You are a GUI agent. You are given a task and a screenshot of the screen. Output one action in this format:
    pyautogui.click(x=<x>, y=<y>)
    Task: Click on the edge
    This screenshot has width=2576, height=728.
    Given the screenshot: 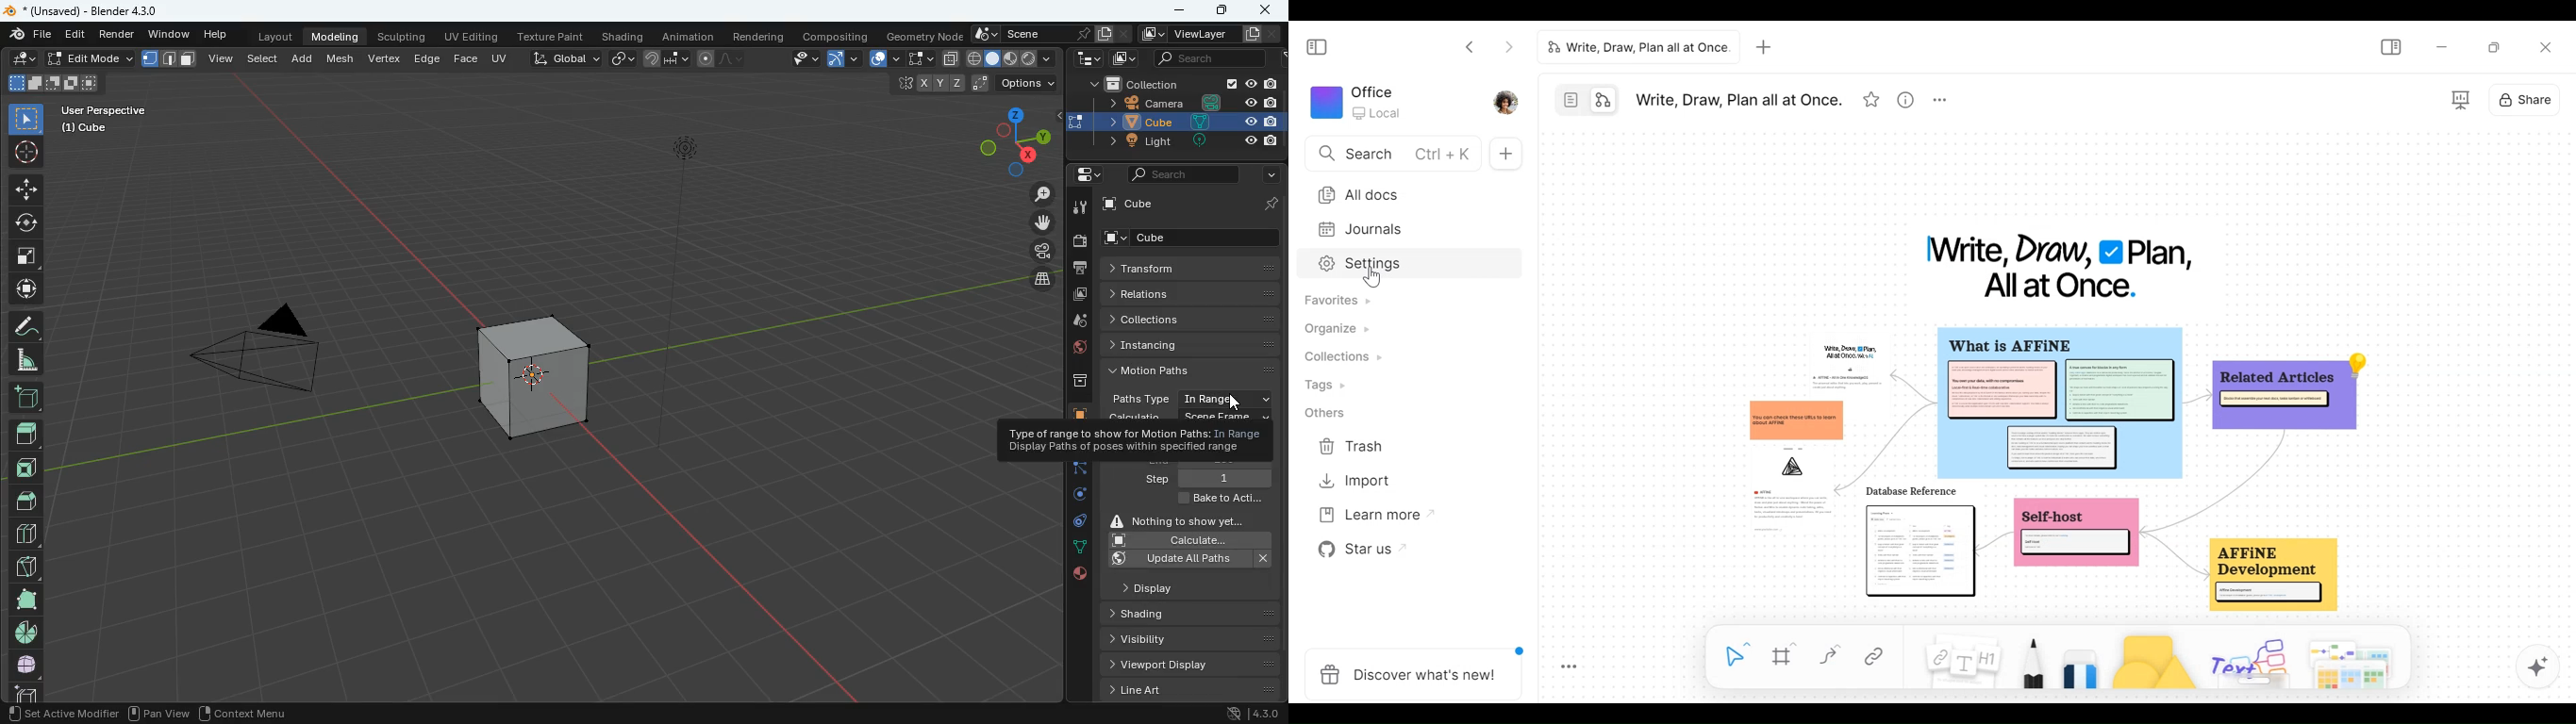 What is the action you would take?
    pyautogui.click(x=426, y=58)
    